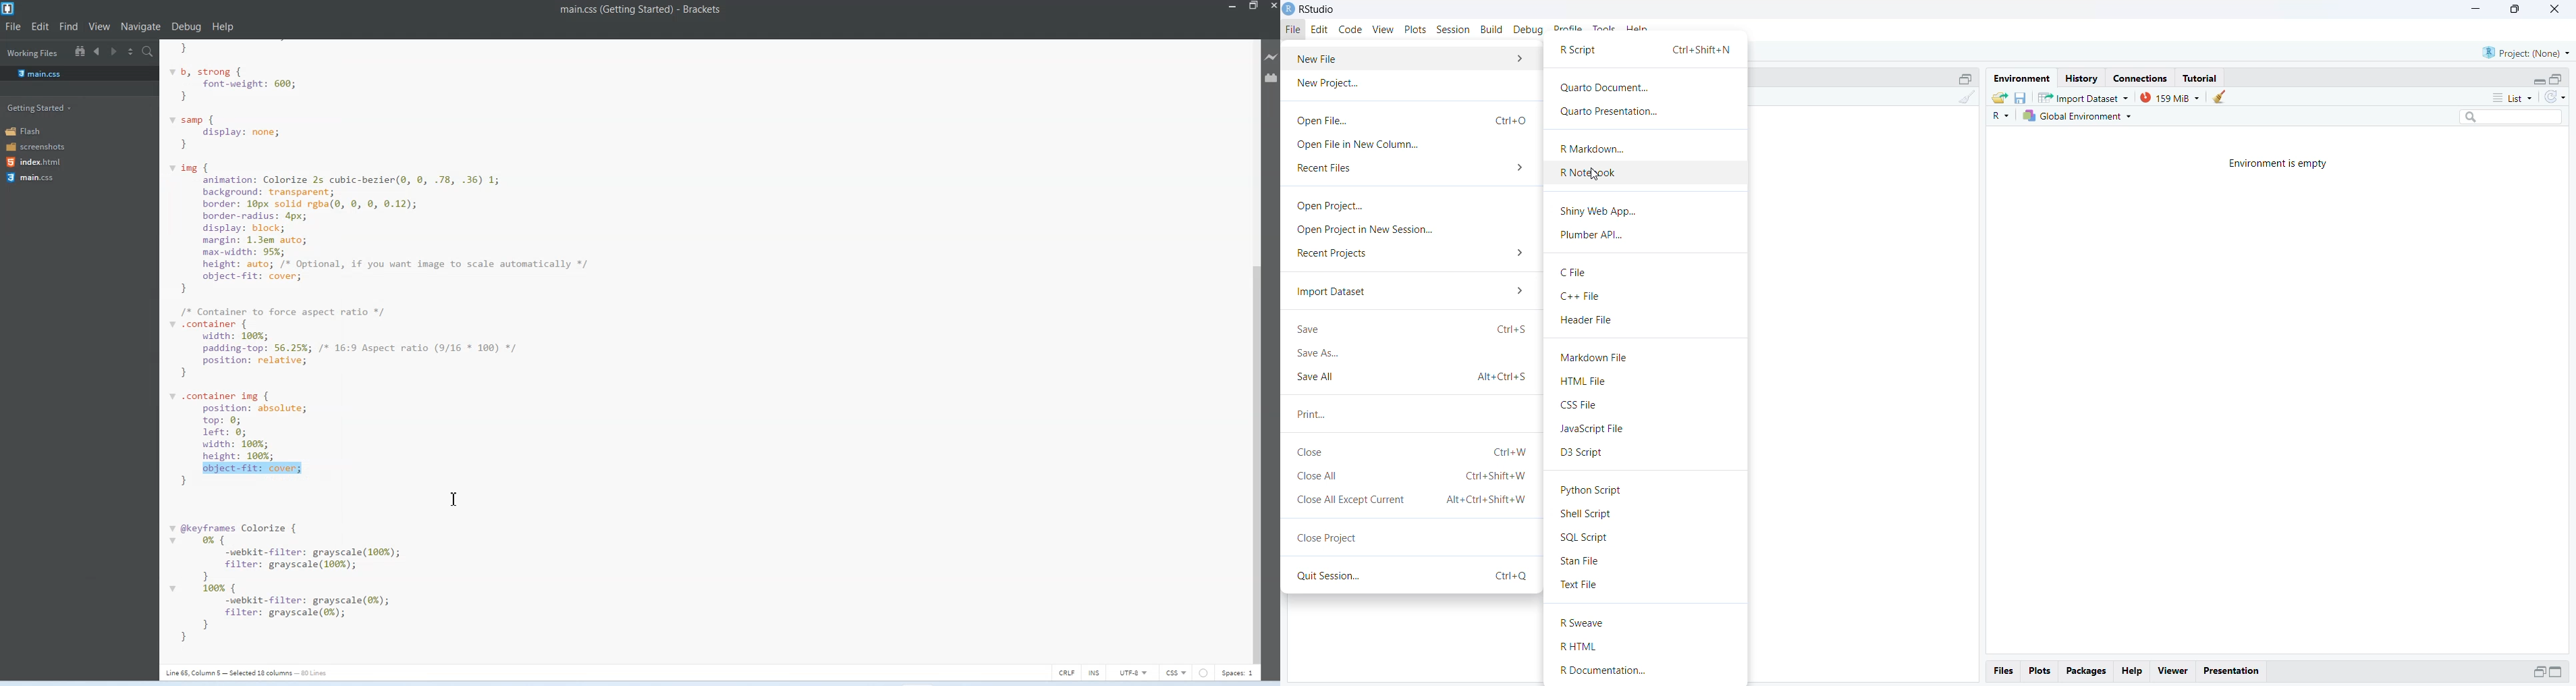 This screenshot has height=700, width=2576. Describe the element at coordinates (1579, 406) in the screenshot. I see `CSS File` at that location.